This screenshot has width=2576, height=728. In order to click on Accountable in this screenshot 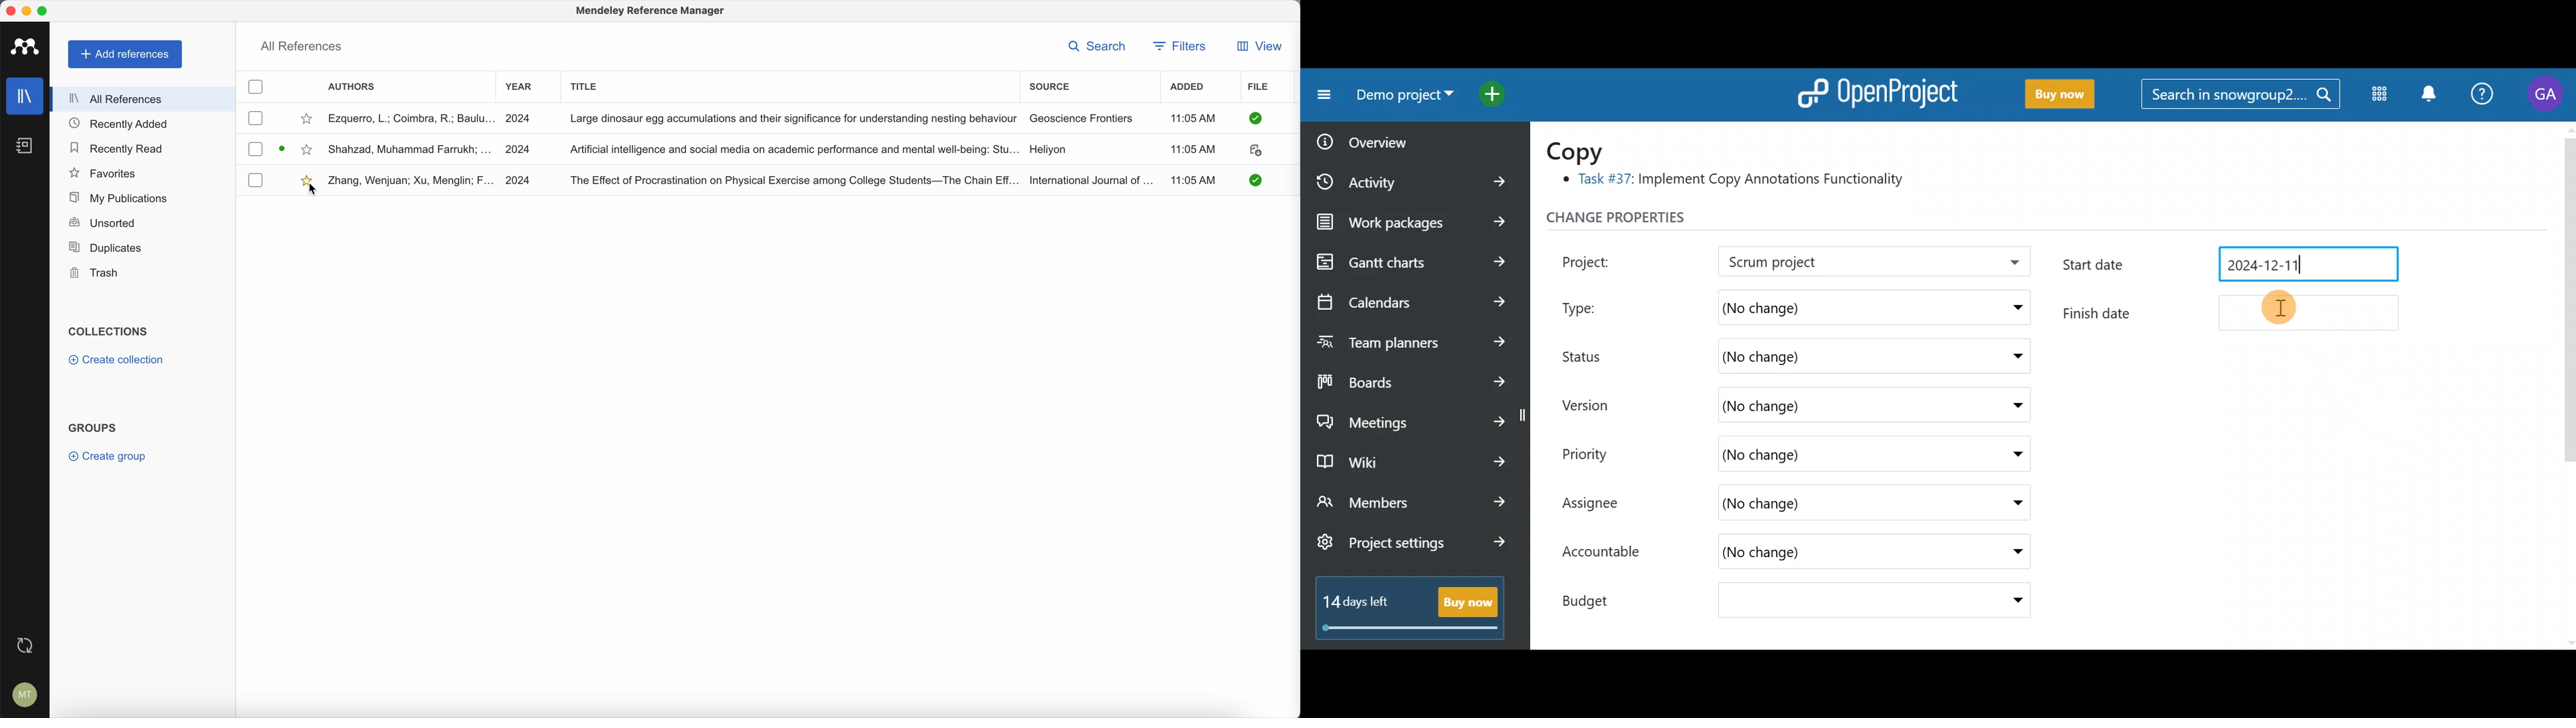, I will do `click(1608, 553)`.